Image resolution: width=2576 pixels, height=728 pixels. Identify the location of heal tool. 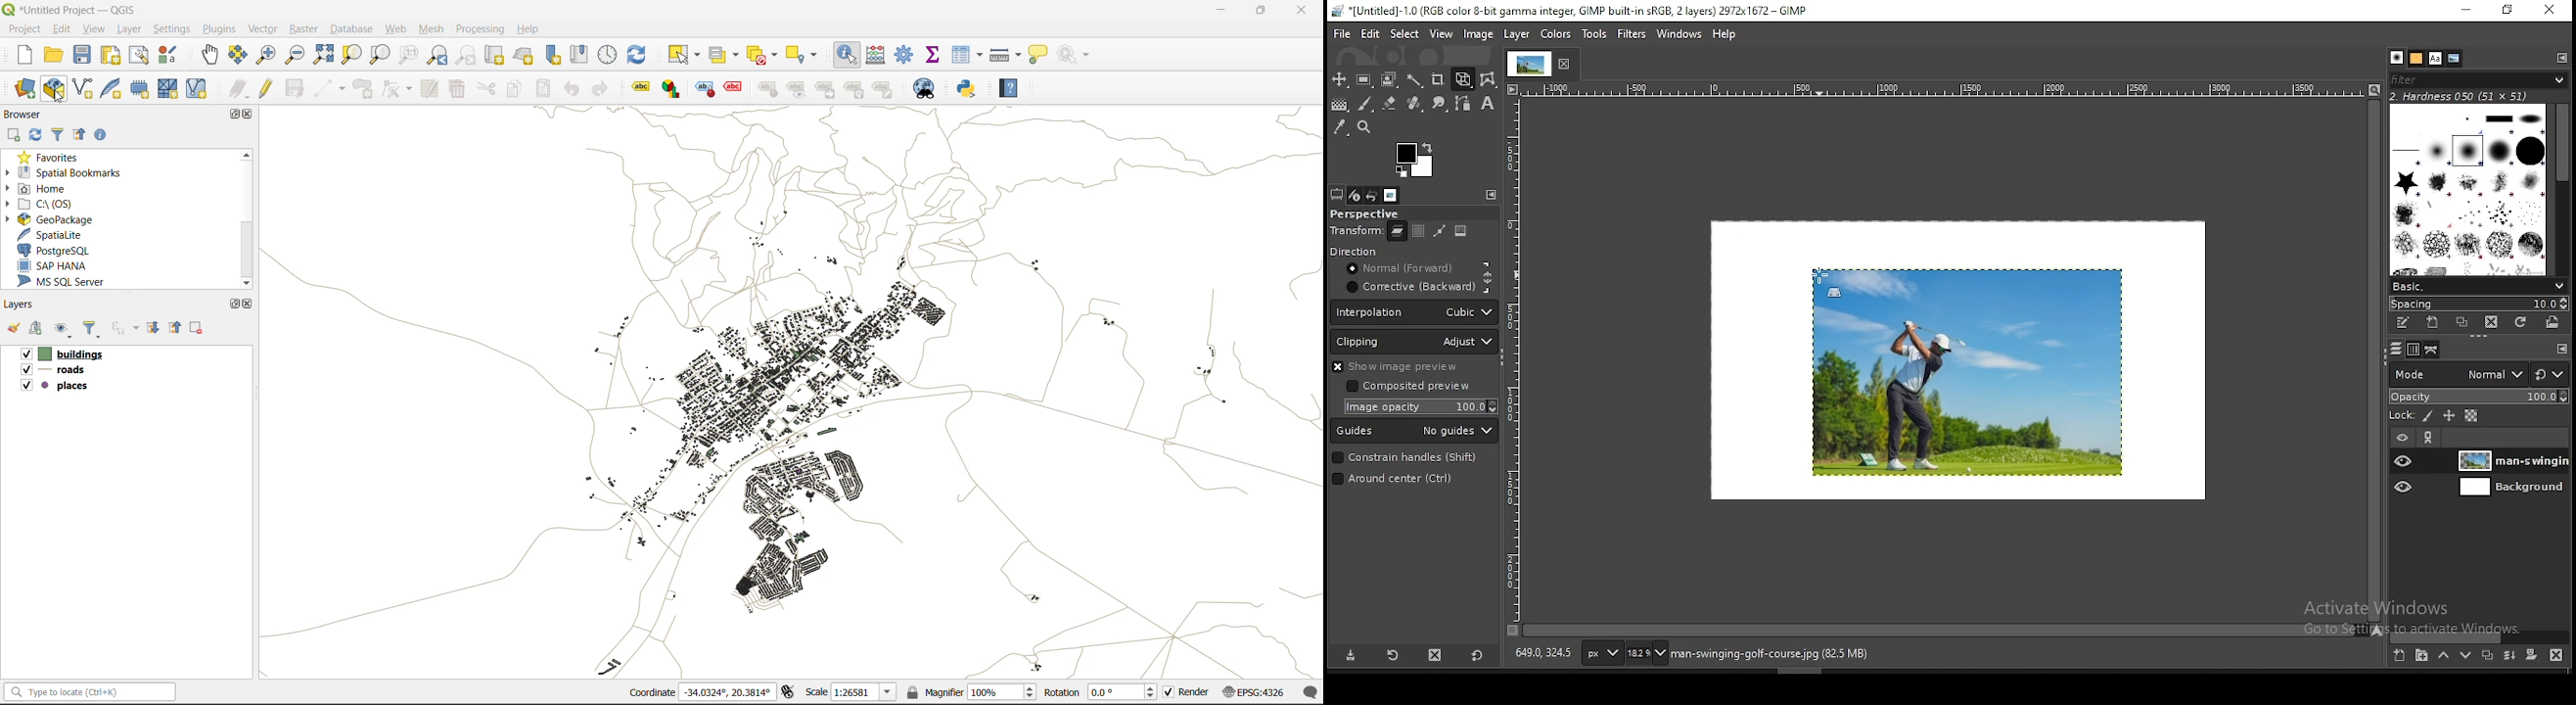
(1414, 106).